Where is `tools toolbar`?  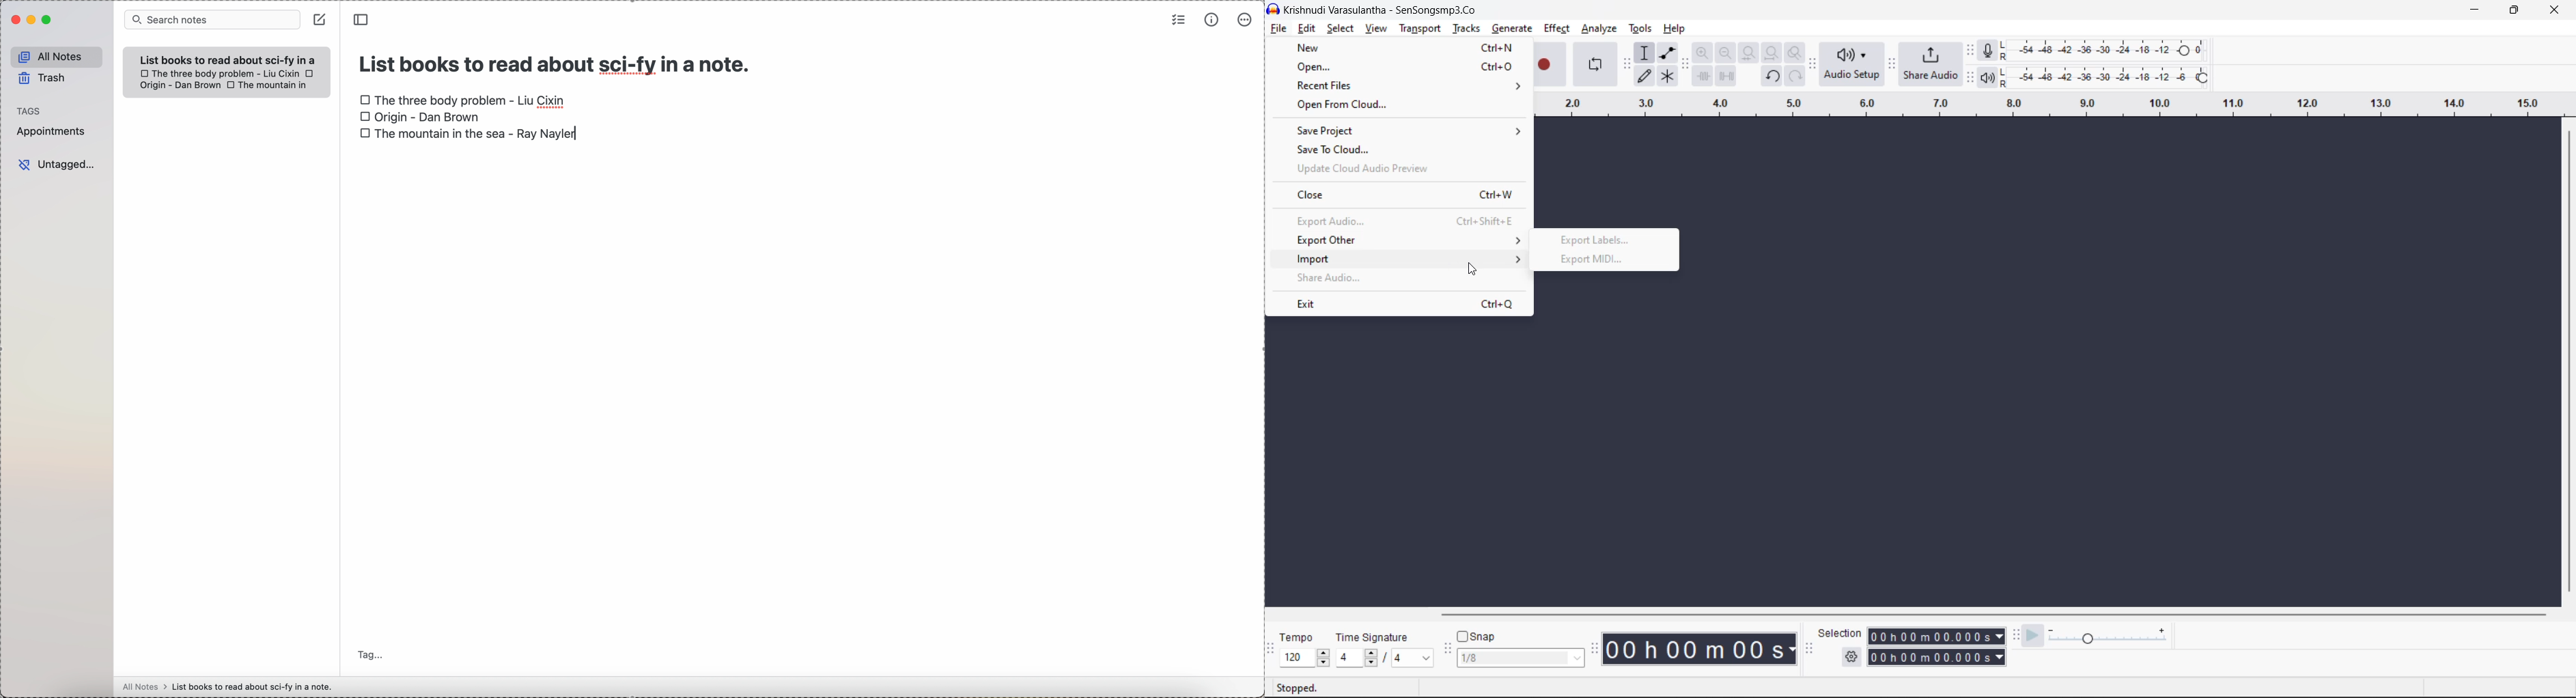
tools toolbar is located at coordinates (1627, 65).